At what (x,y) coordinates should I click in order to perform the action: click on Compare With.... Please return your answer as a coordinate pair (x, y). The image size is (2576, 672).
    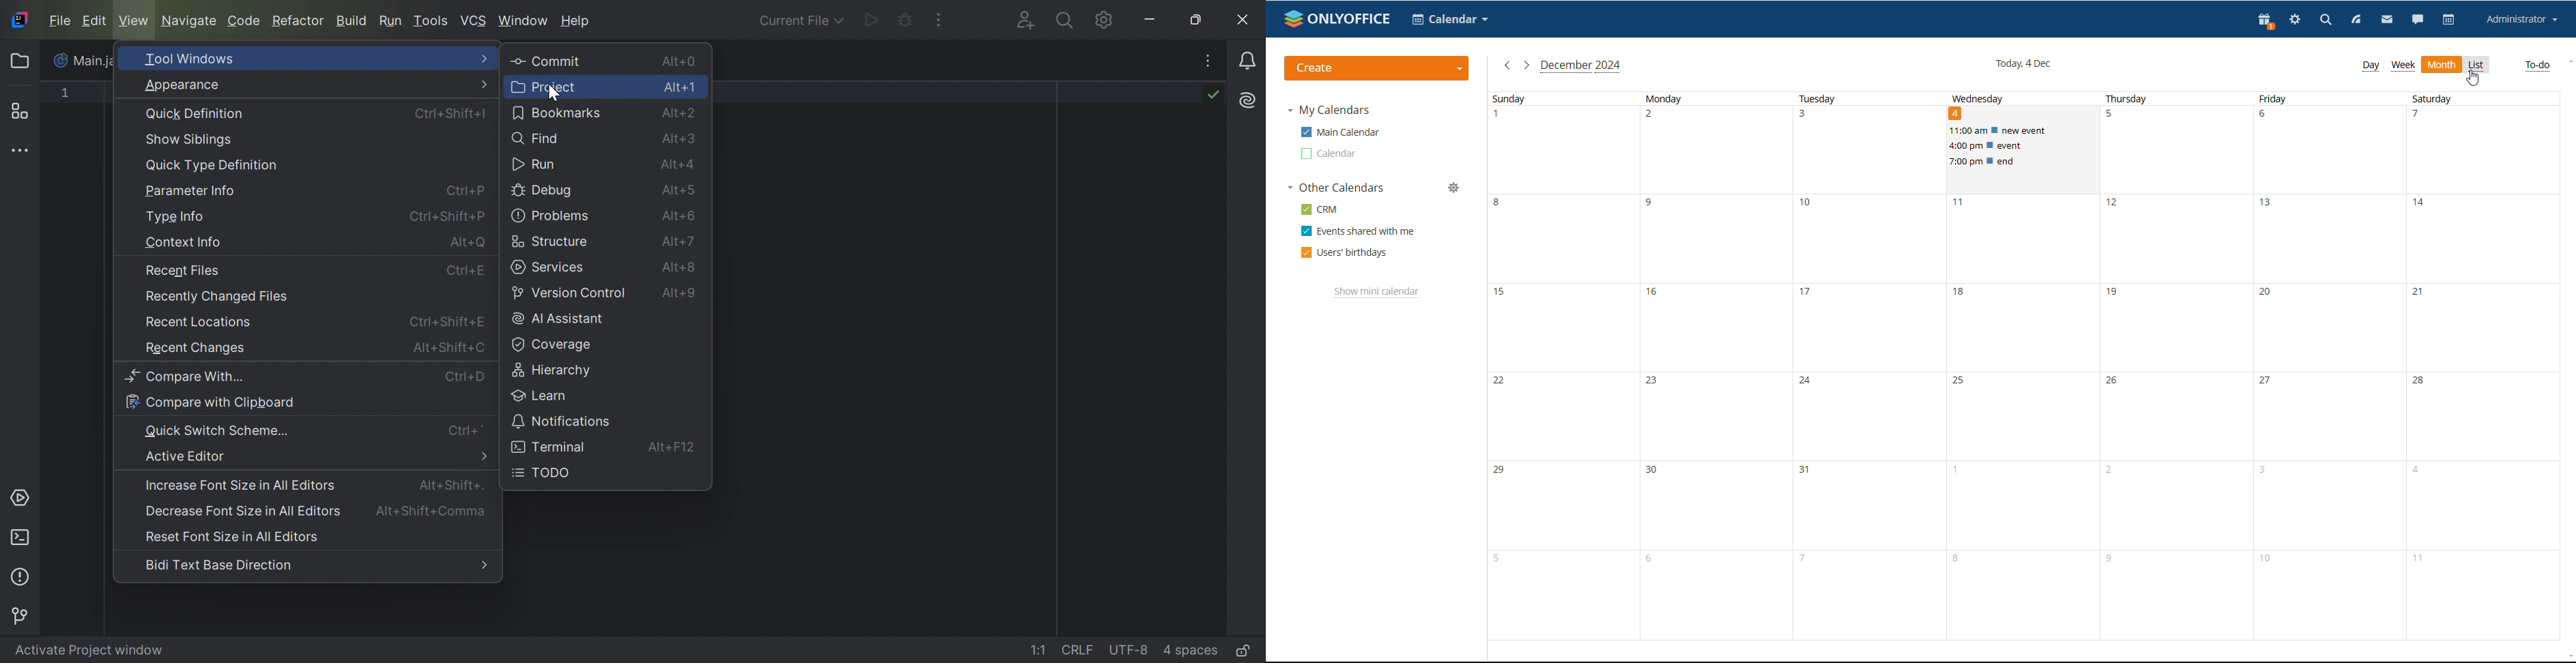
    Looking at the image, I should click on (191, 377).